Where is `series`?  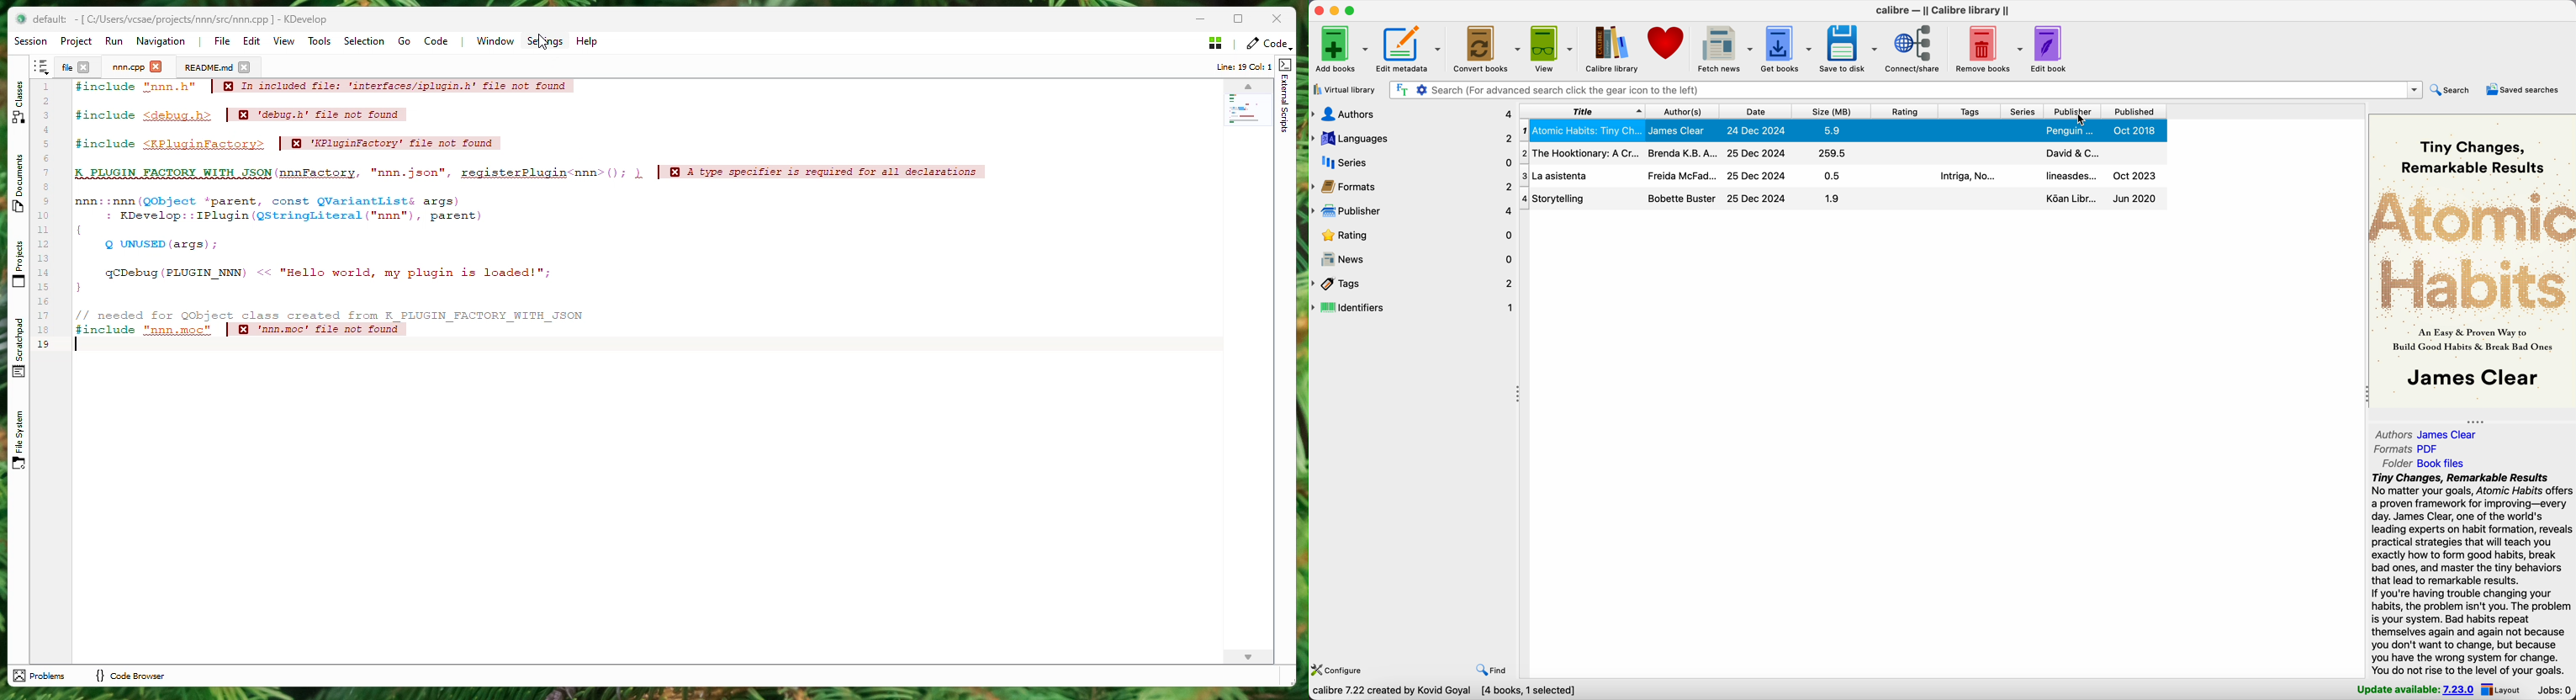
series is located at coordinates (1412, 163).